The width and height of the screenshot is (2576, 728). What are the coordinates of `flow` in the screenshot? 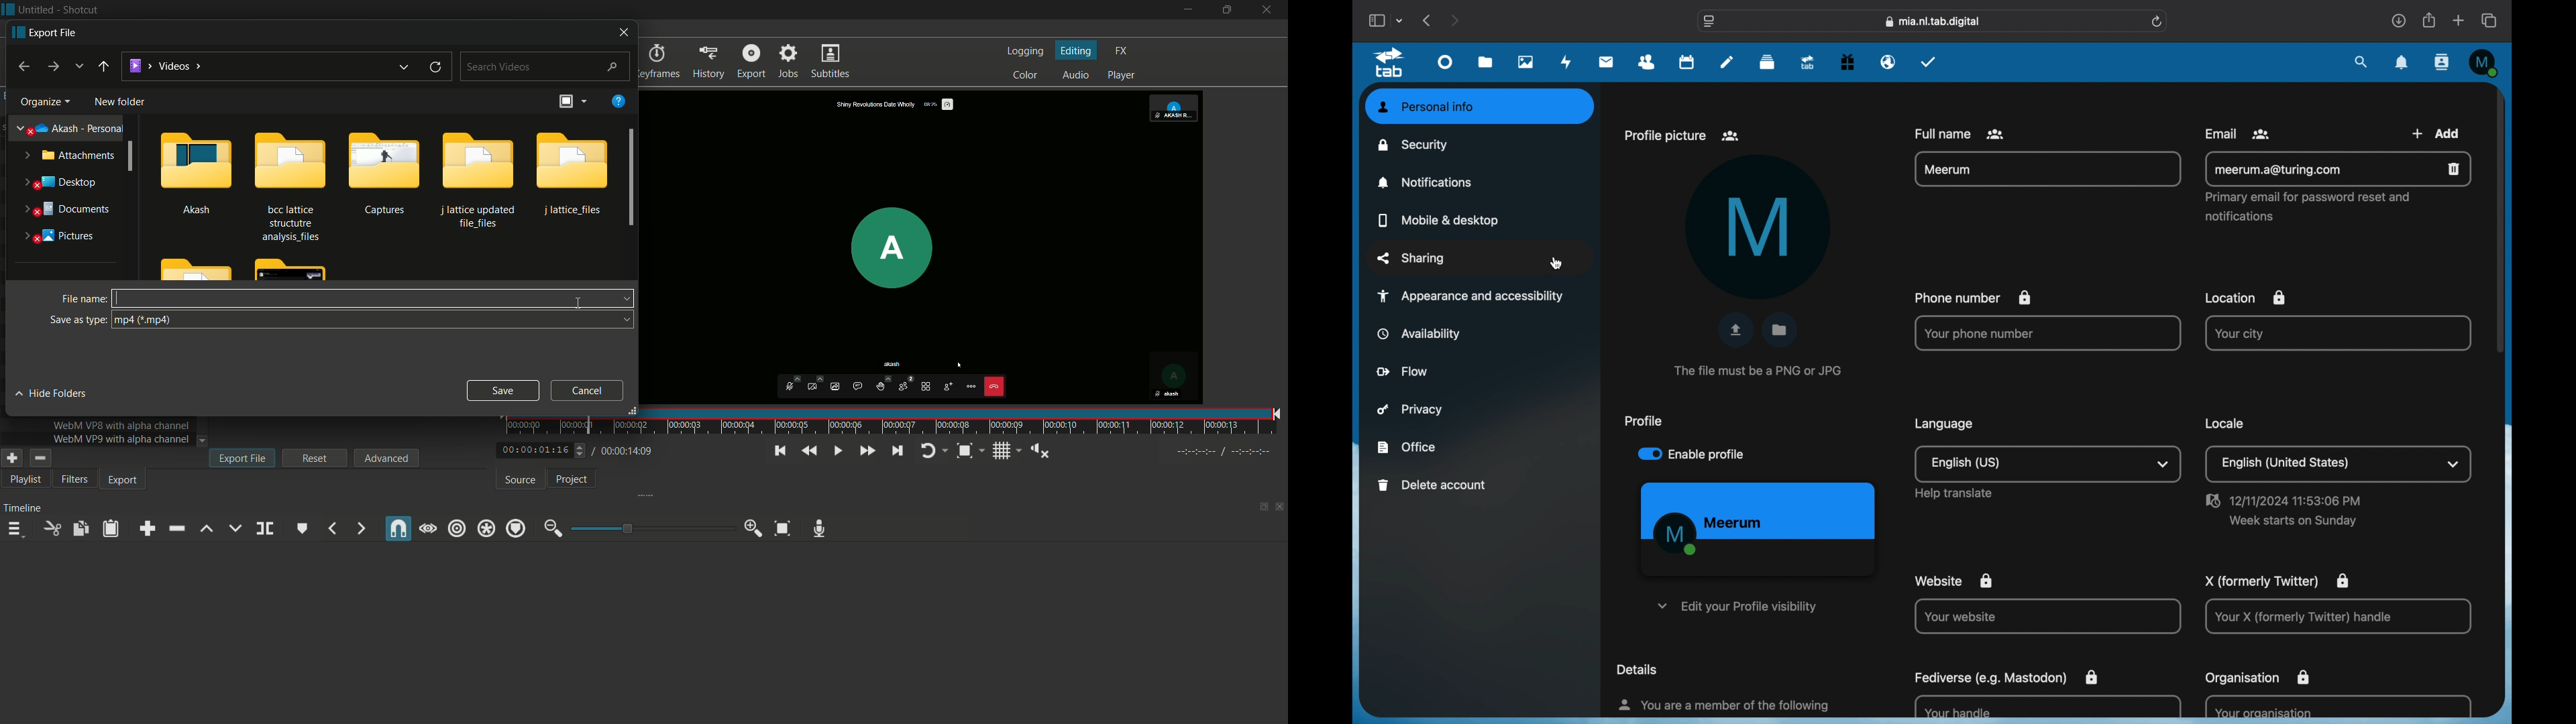 It's located at (1403, 371).